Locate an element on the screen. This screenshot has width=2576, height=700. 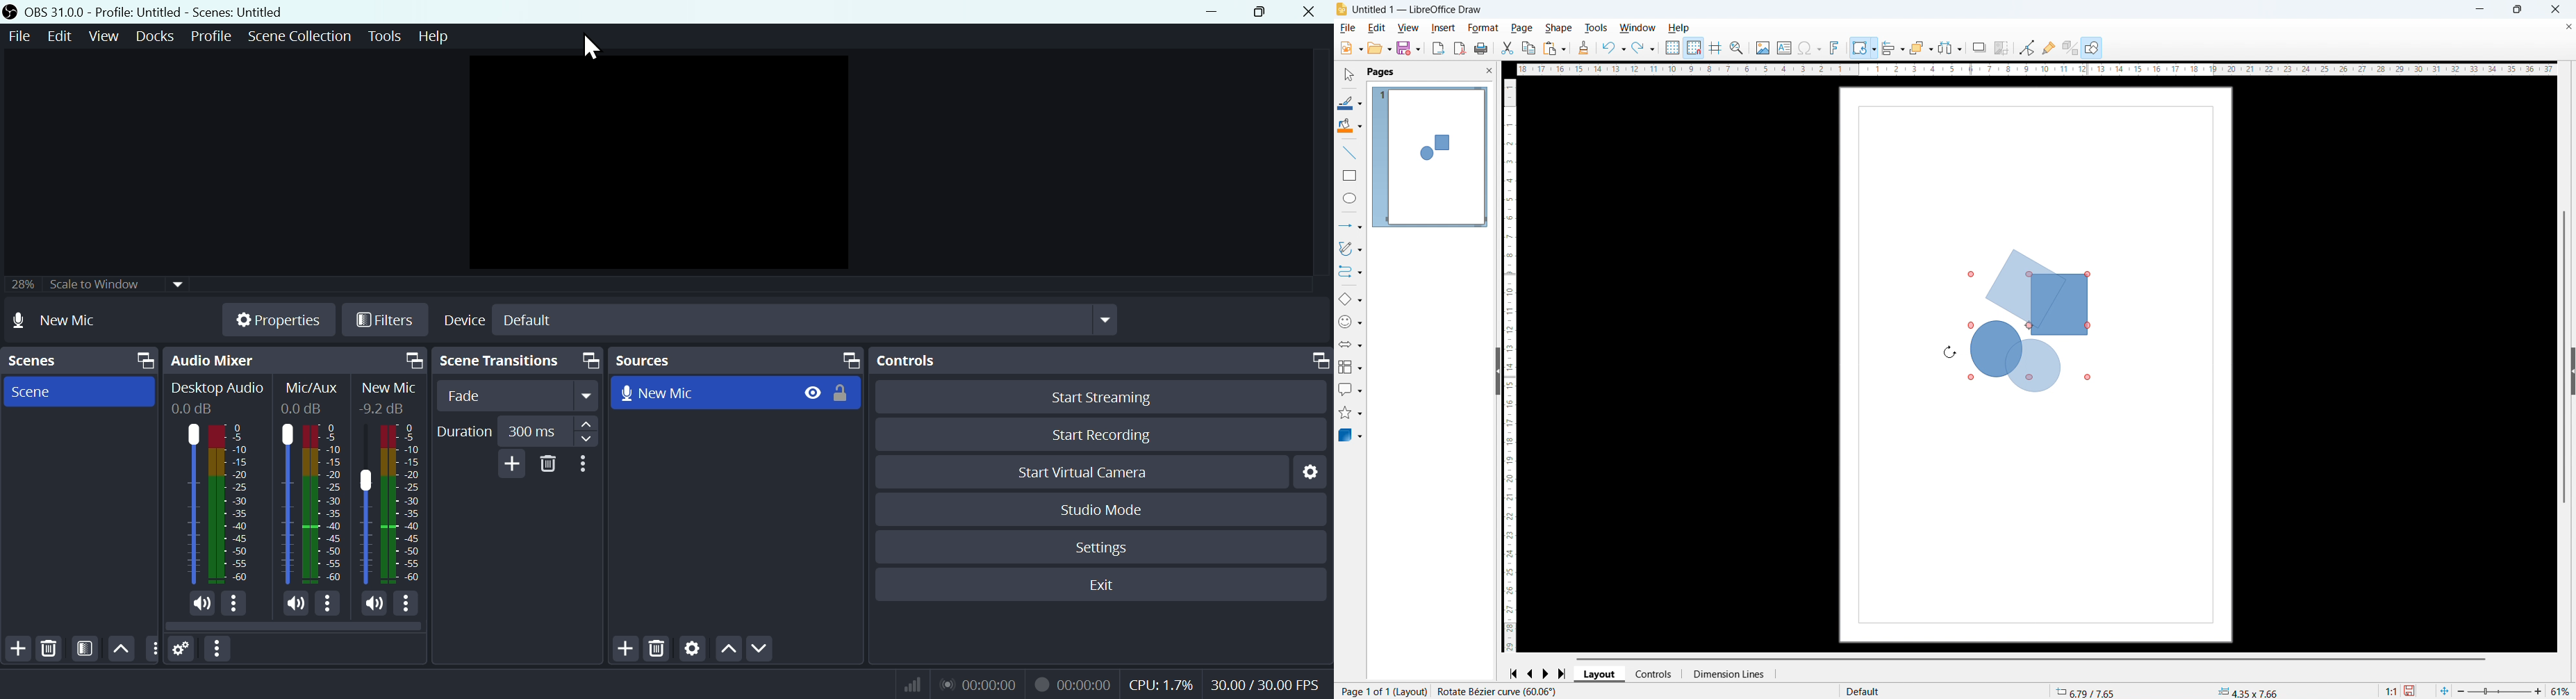
Zoom level  is located at coordinates (2560, 691).